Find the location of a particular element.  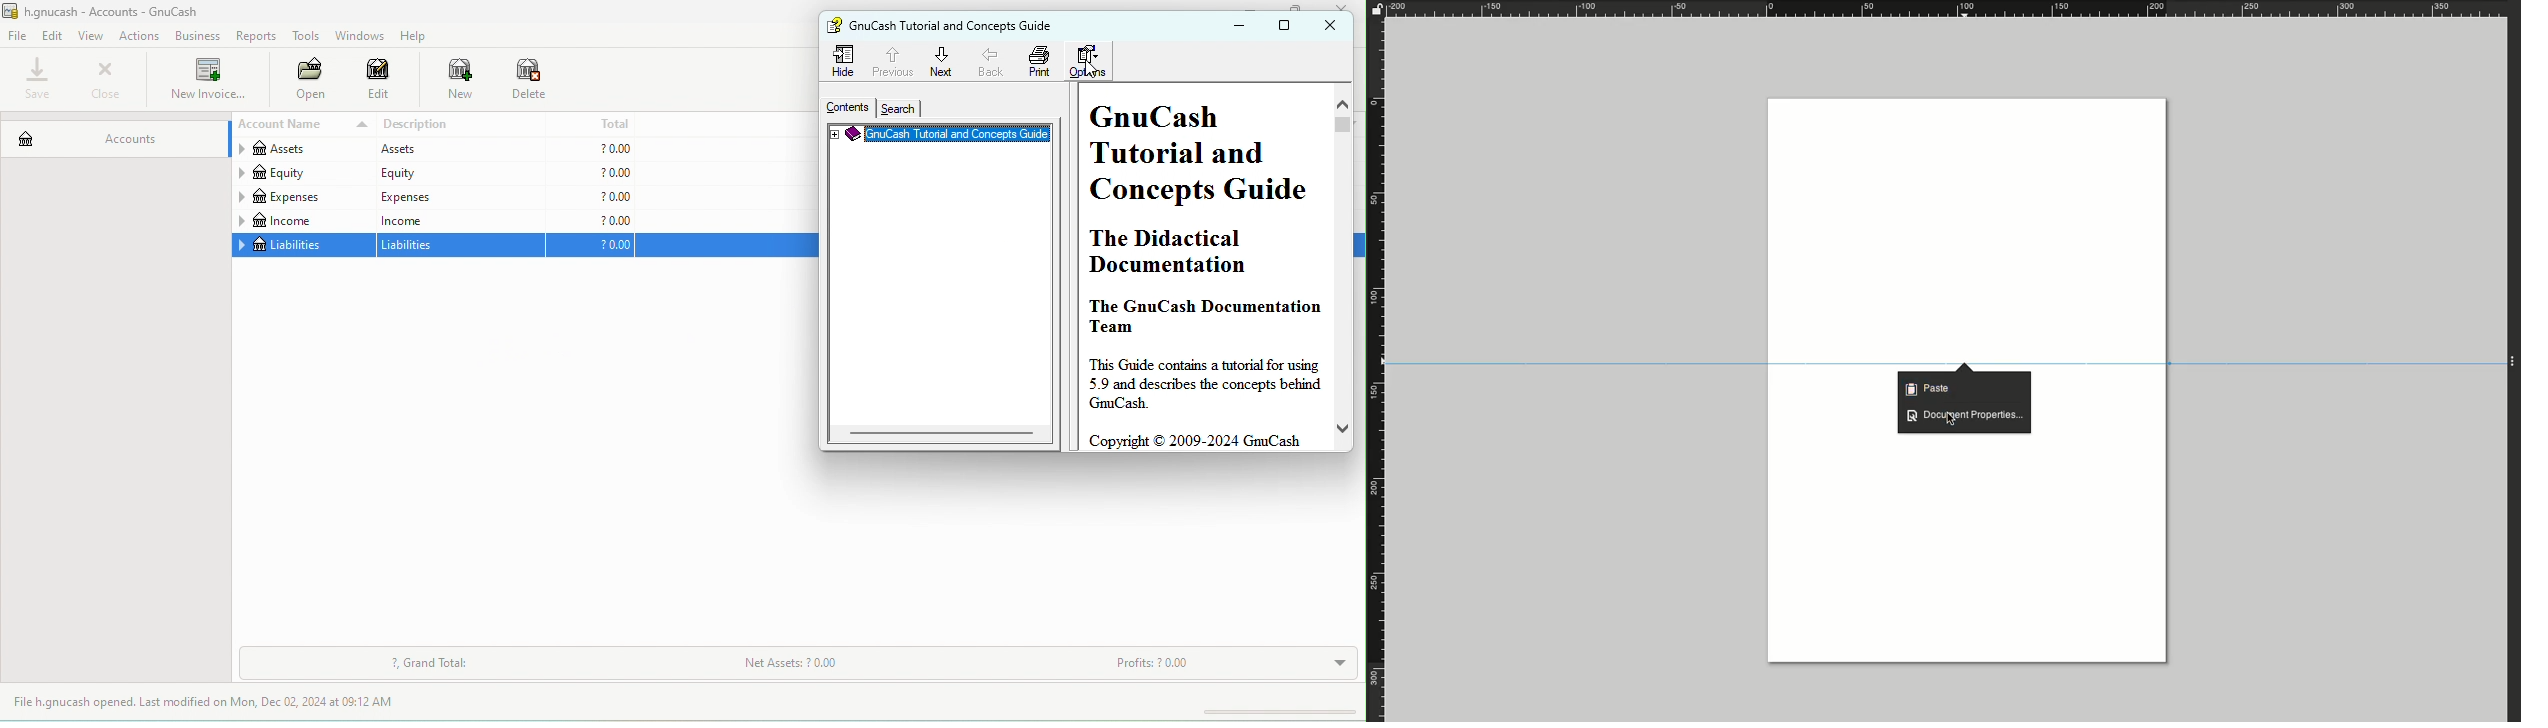

minimize is located at coordinates (1235, 26).